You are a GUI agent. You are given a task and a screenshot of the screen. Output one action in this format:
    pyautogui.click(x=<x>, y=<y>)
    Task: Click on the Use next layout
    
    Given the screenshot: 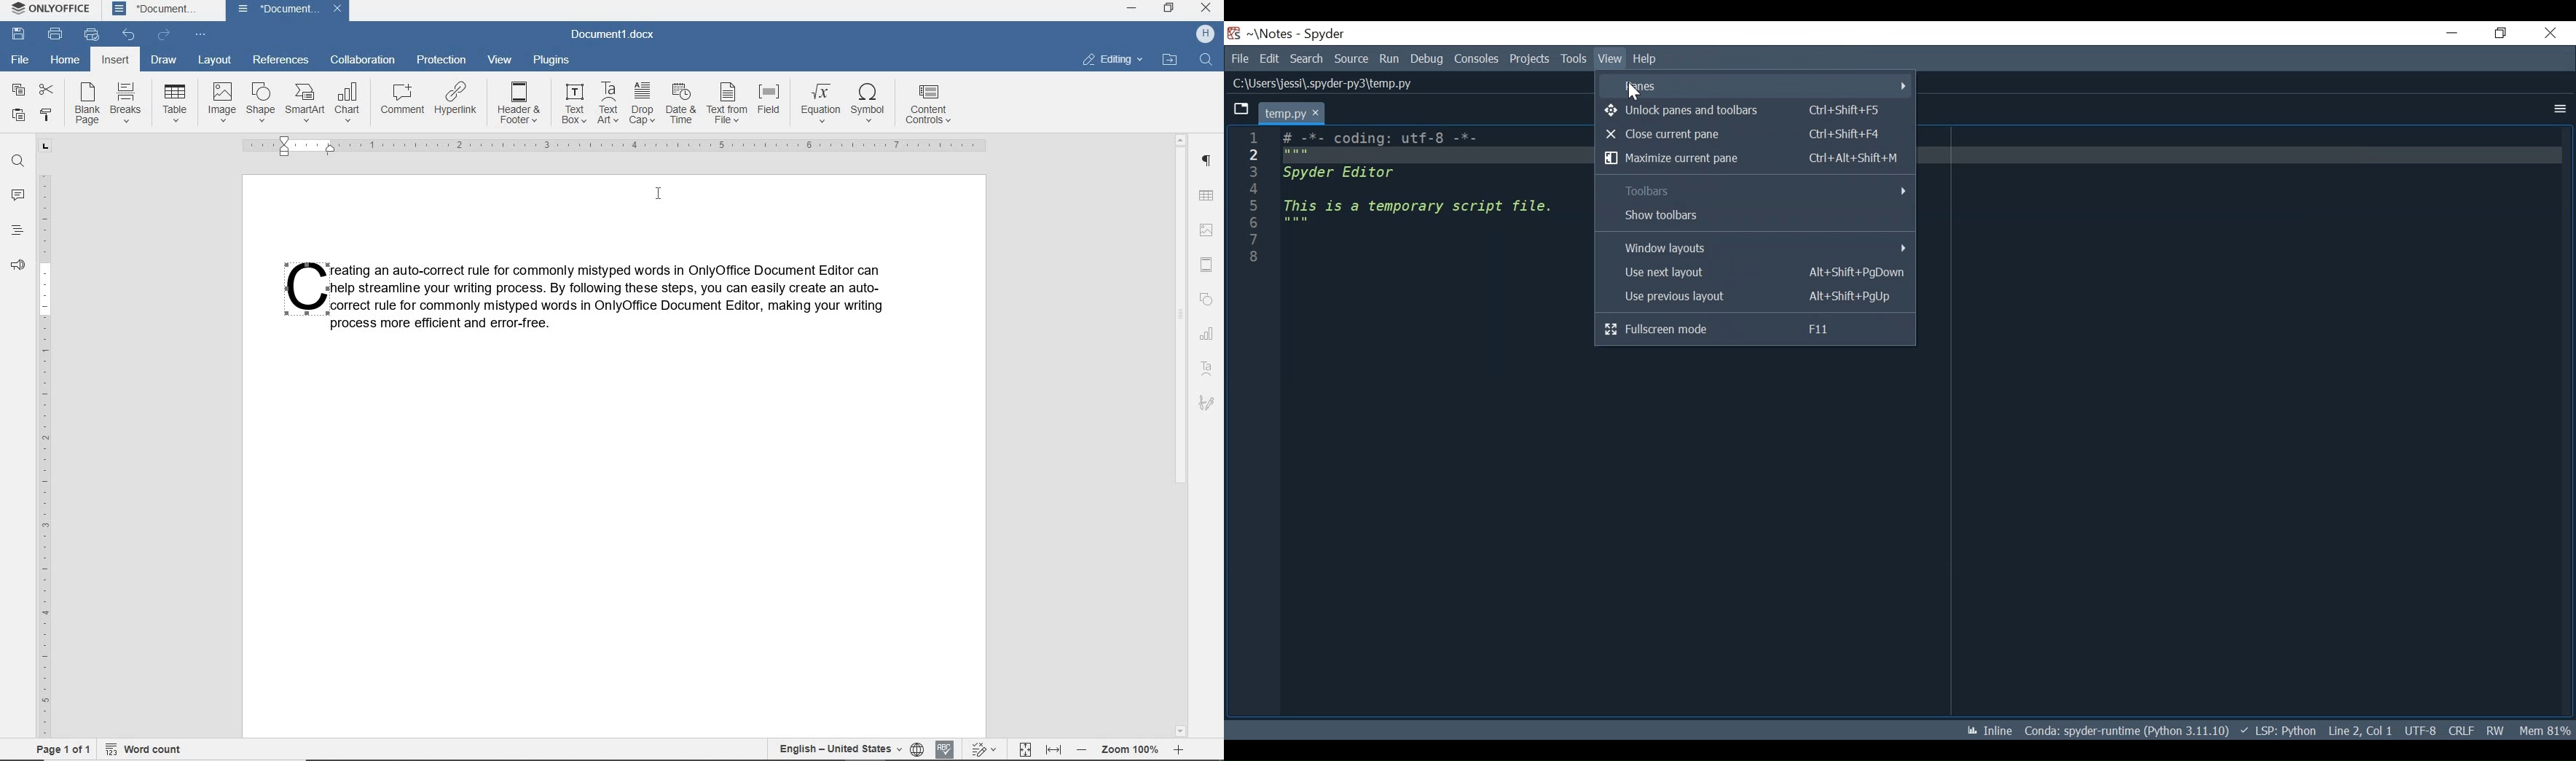 What is the action you would take?
    pyautogui.click(x=1757, y=273)
    